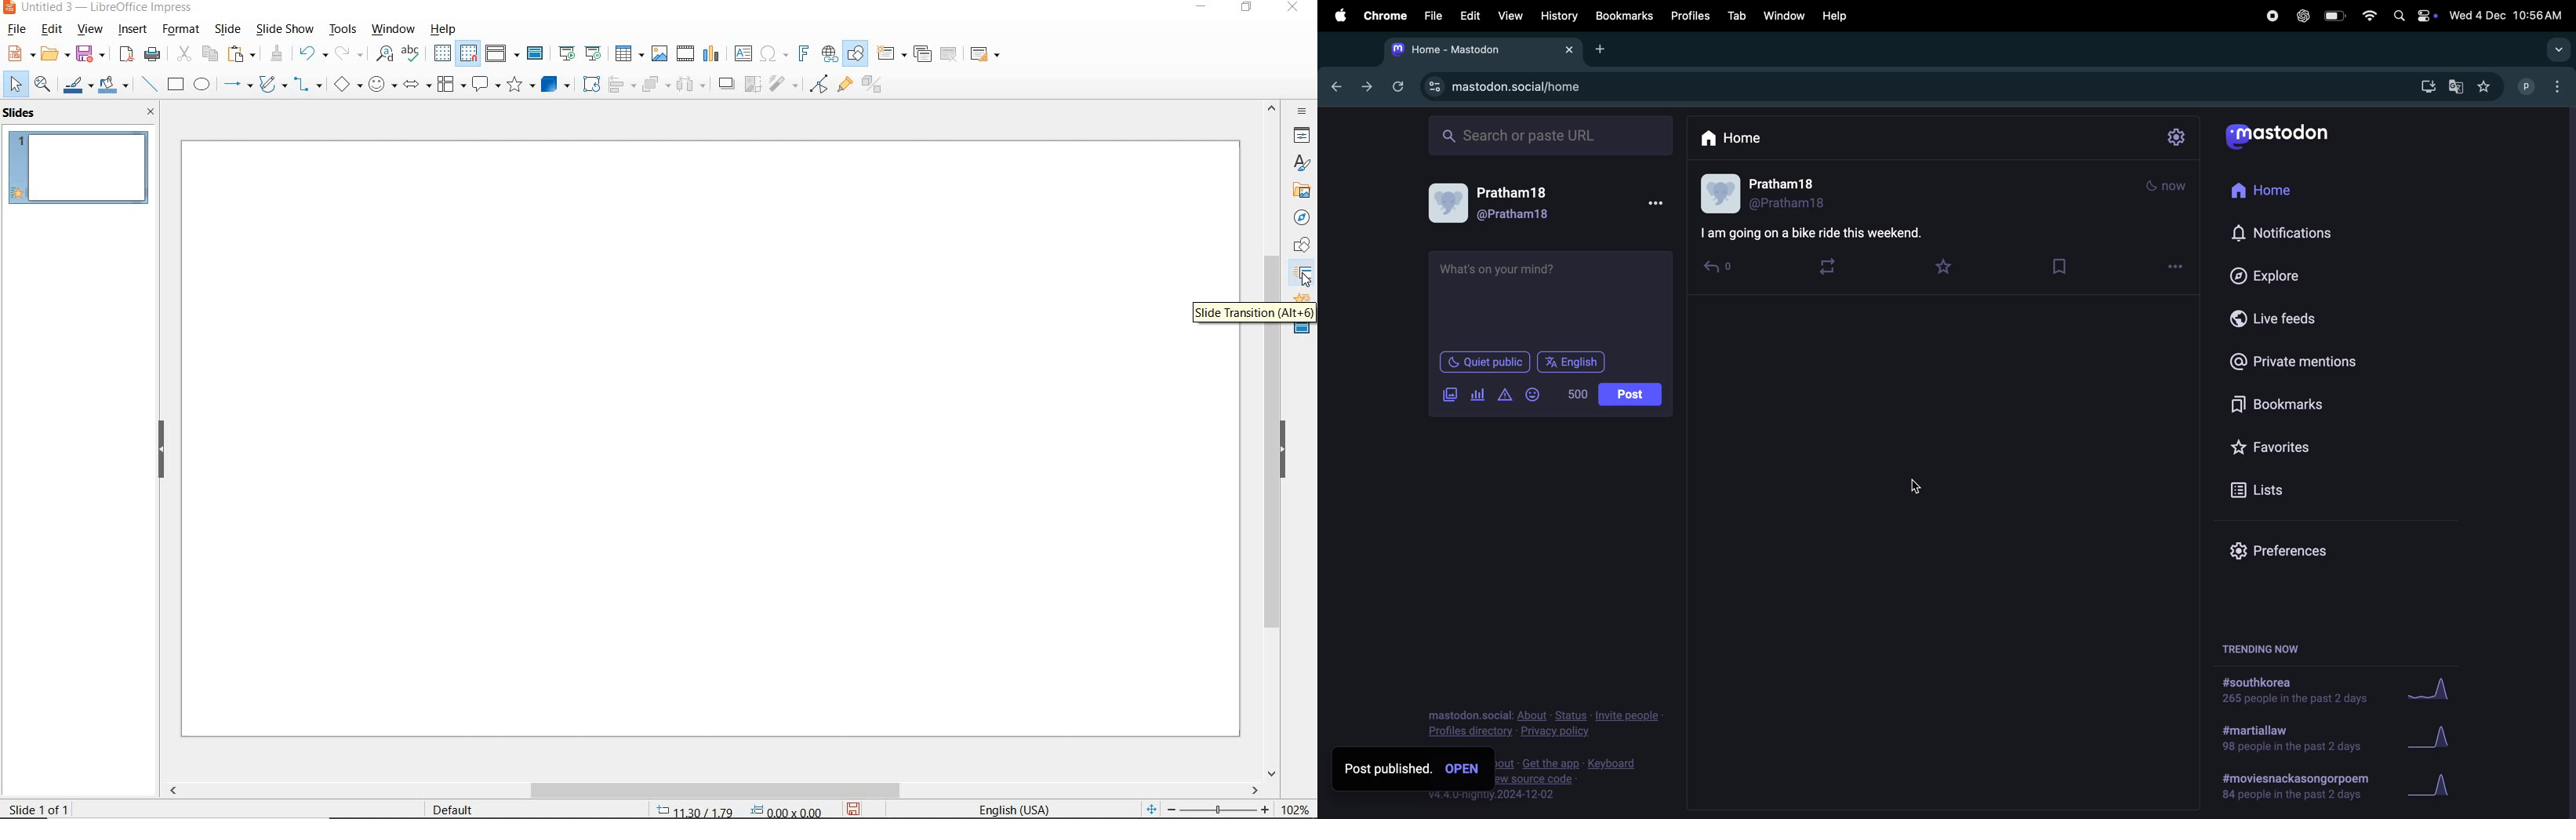  Describe the element at coordinates (2064, 265) in the screenshot. I see `book mark` at that location.